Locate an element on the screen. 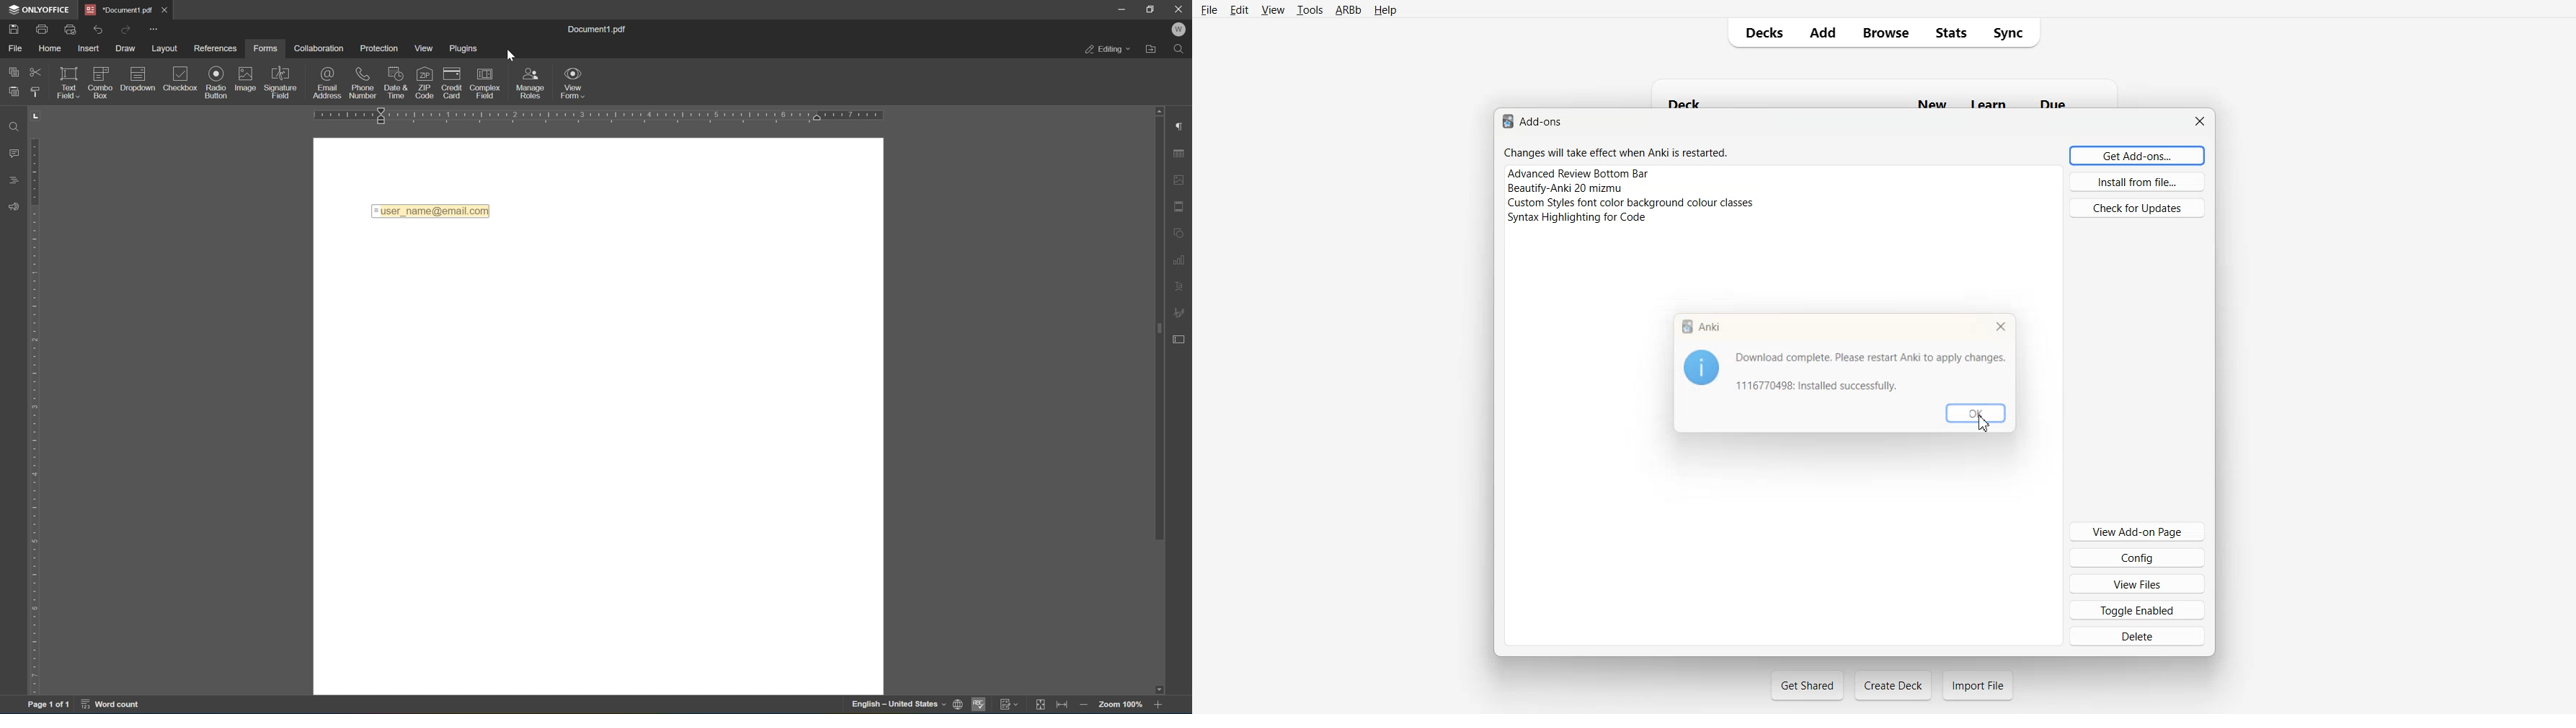 The image size is (2576, 728). zip code is located at coordinates (423, 74).